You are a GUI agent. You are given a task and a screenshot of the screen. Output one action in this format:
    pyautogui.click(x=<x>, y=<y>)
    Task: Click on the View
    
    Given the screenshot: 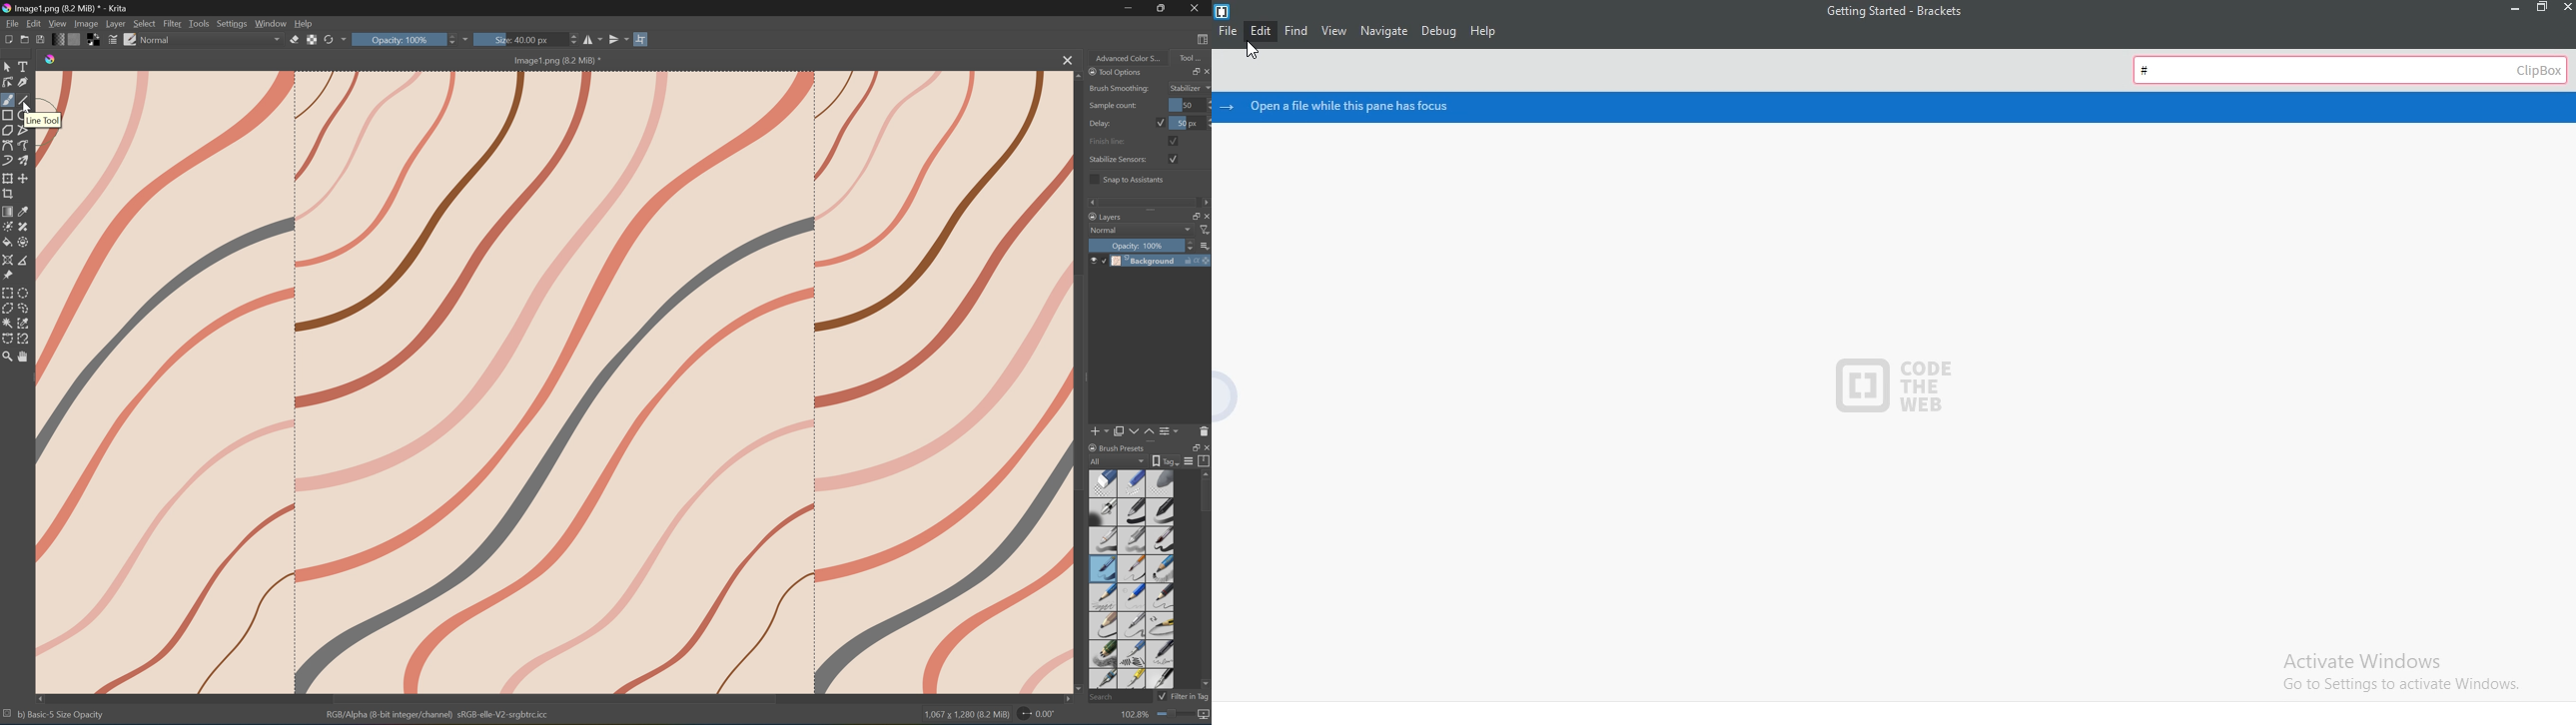 What is the action you would take?
    pyautogui.click(x=57, y=23)
    